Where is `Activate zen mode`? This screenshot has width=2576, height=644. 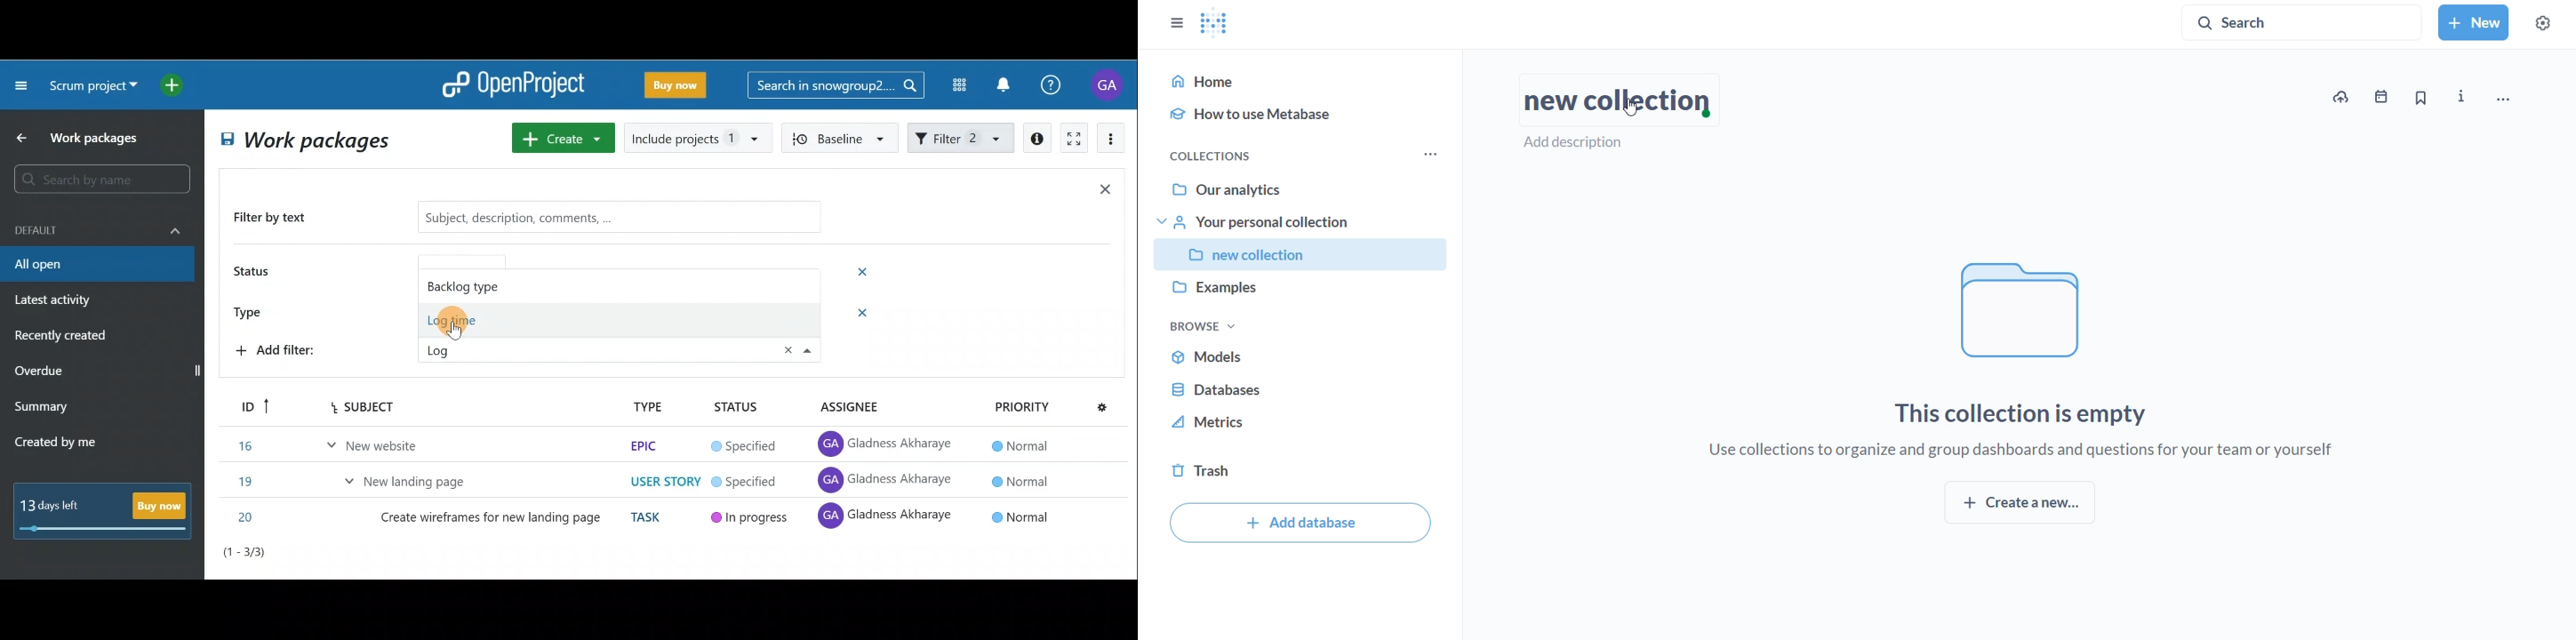 Activate zen mode is located at coordinates (1072, 140).